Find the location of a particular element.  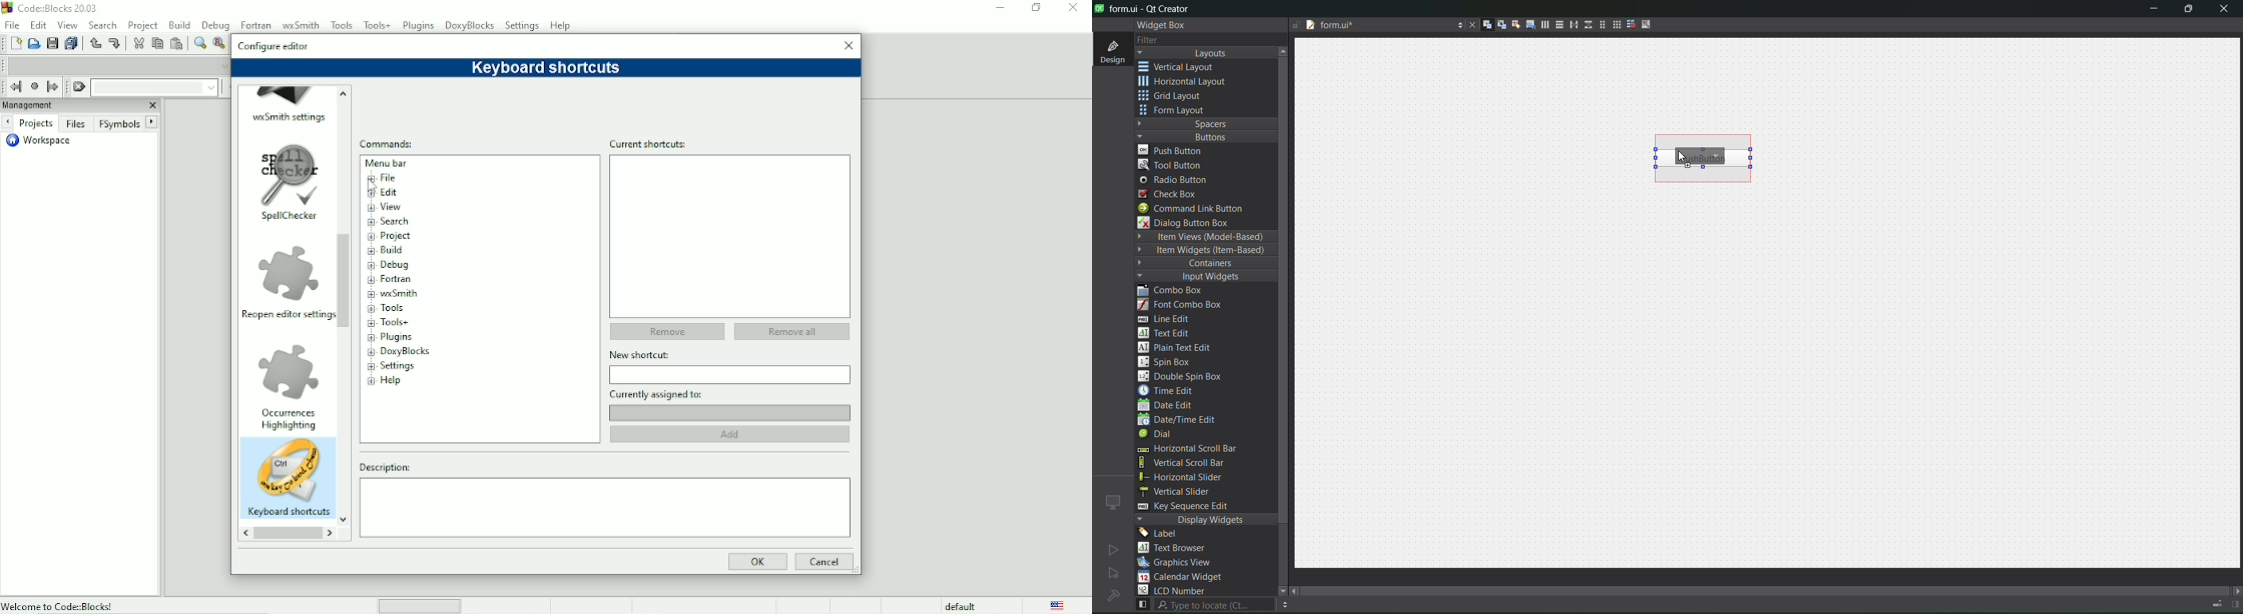

Replace is located at coordinates (220, 44).